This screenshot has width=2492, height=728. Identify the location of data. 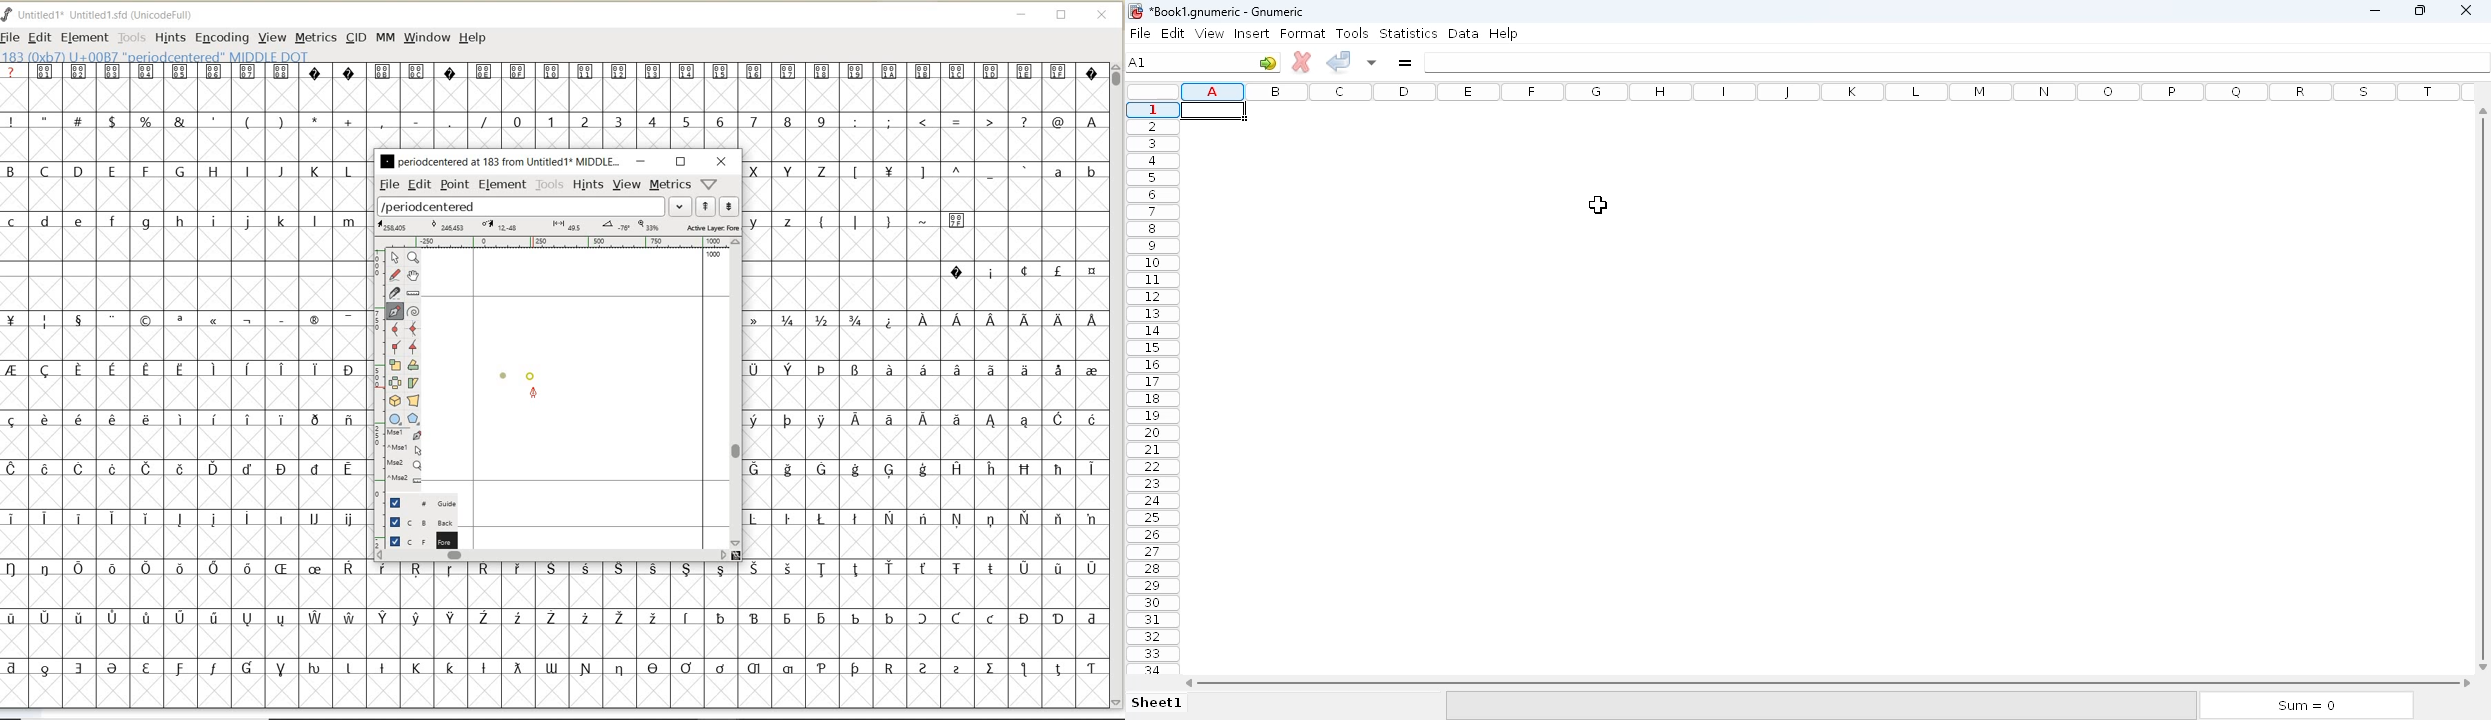
(1463, 33).